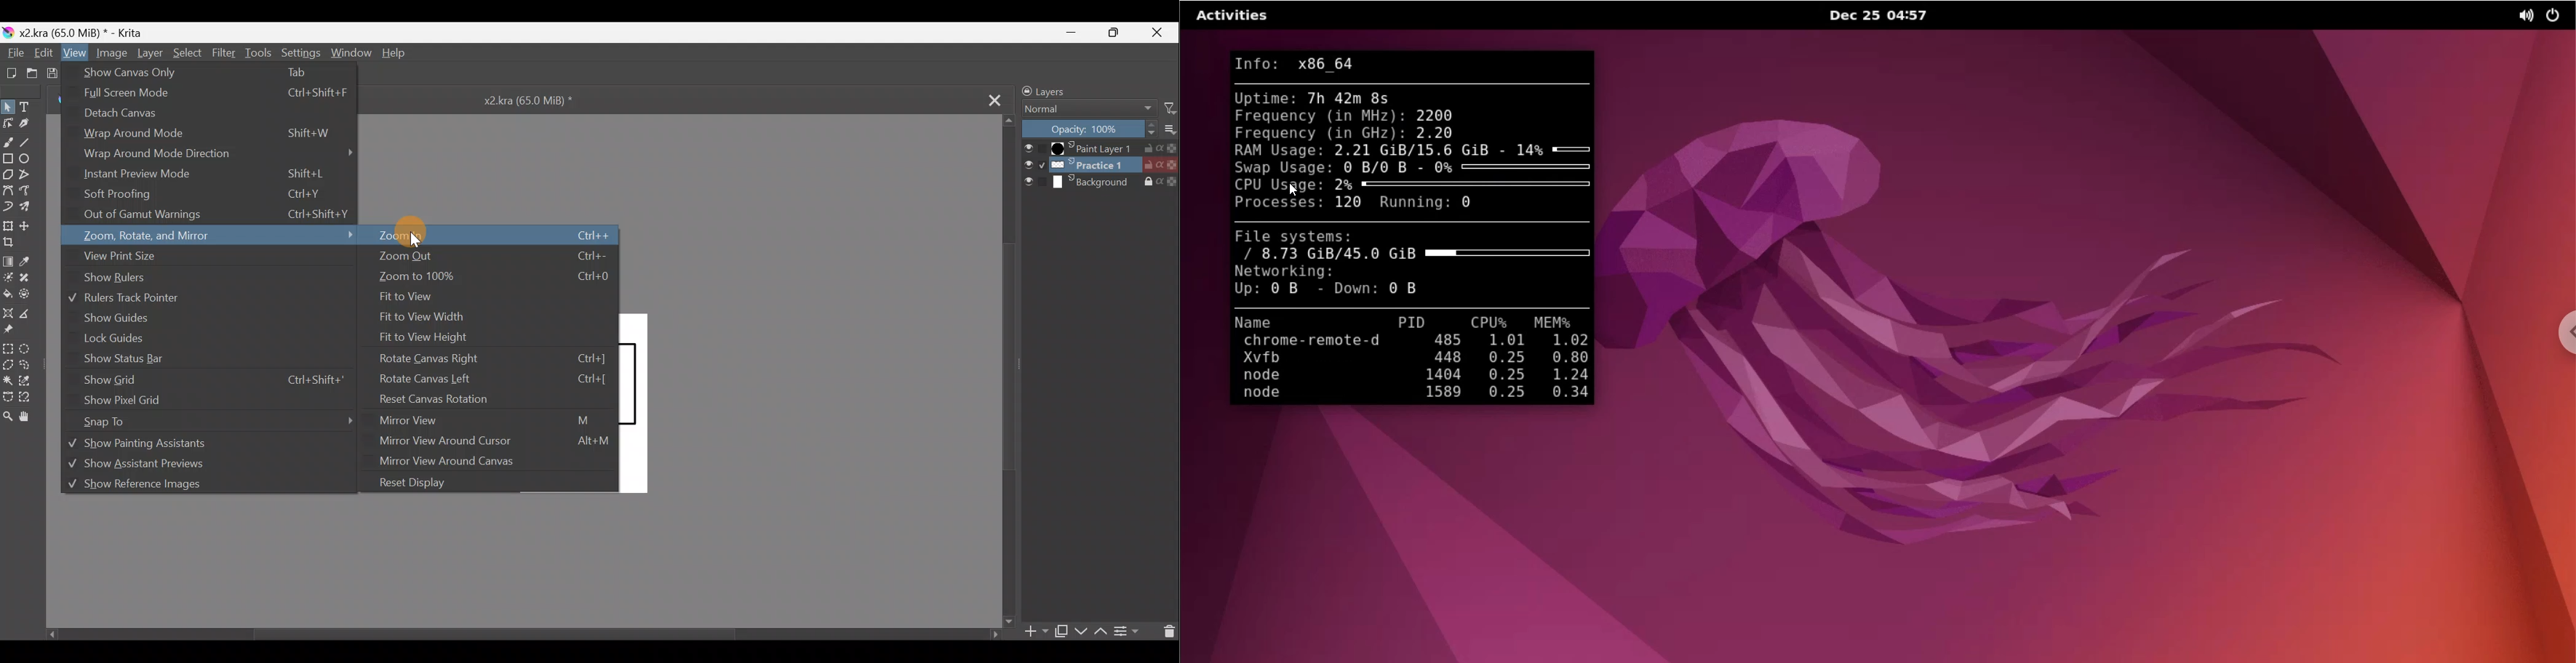  I want to click on Zoom, Rotate and Mirror, so click(219, 238).